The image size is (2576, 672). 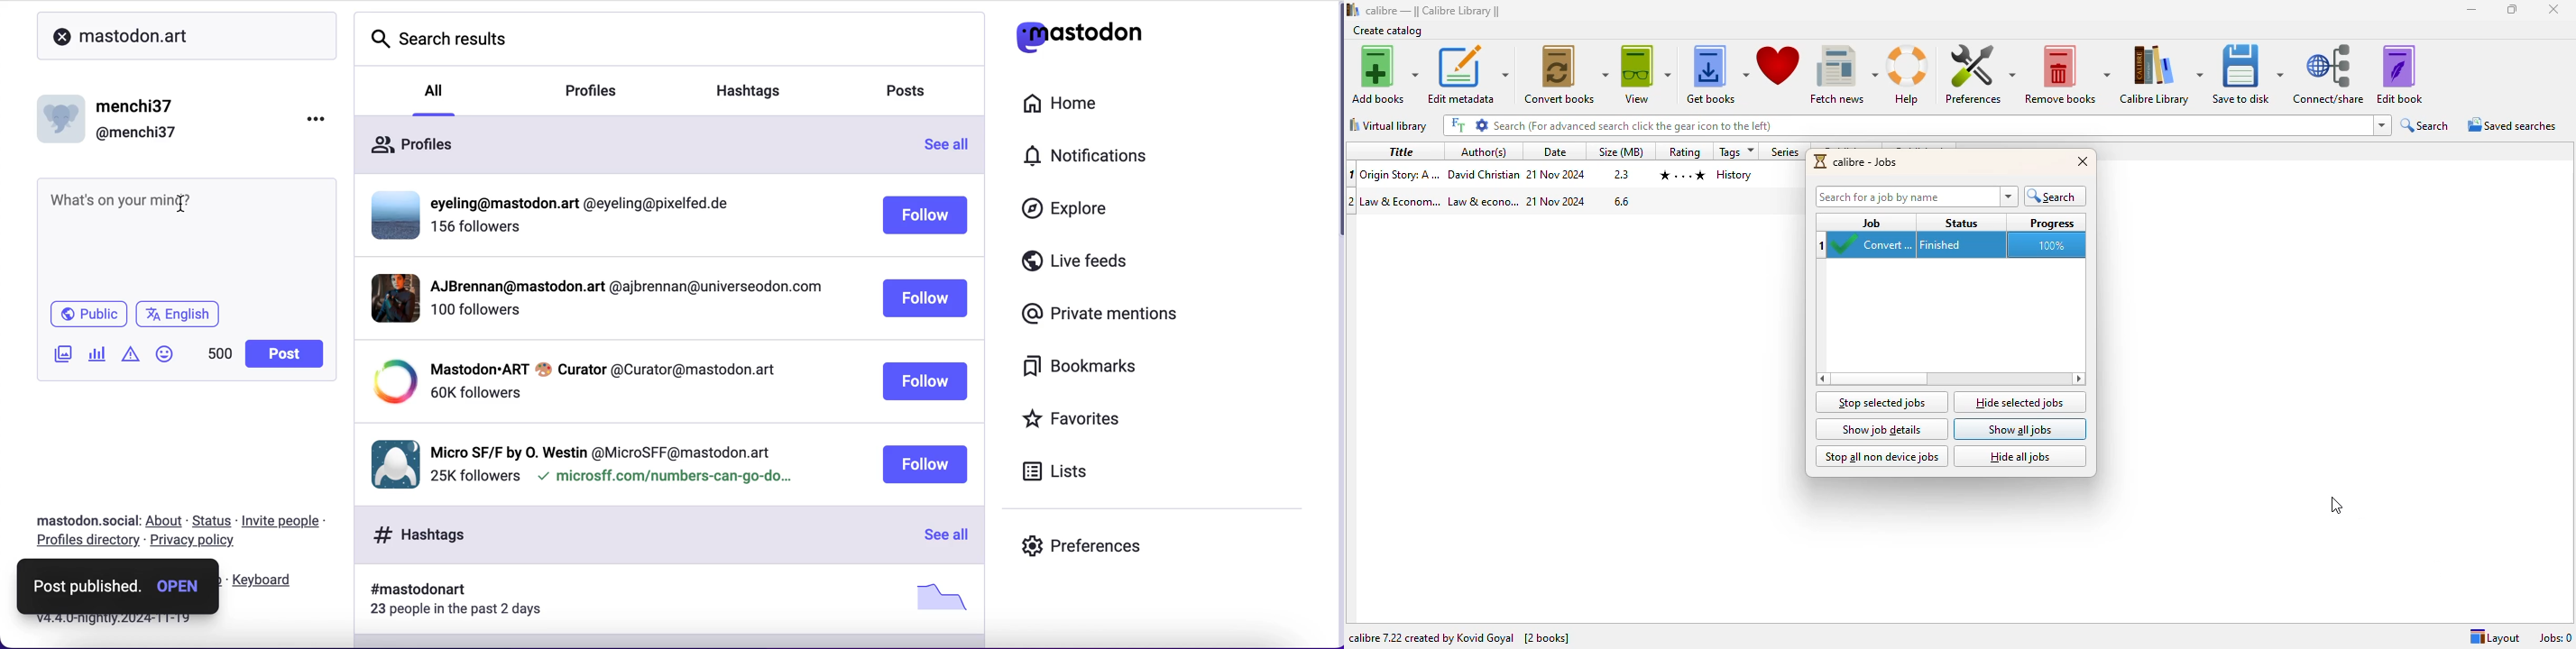 I want to click on status, so click(x=1963, y=222).